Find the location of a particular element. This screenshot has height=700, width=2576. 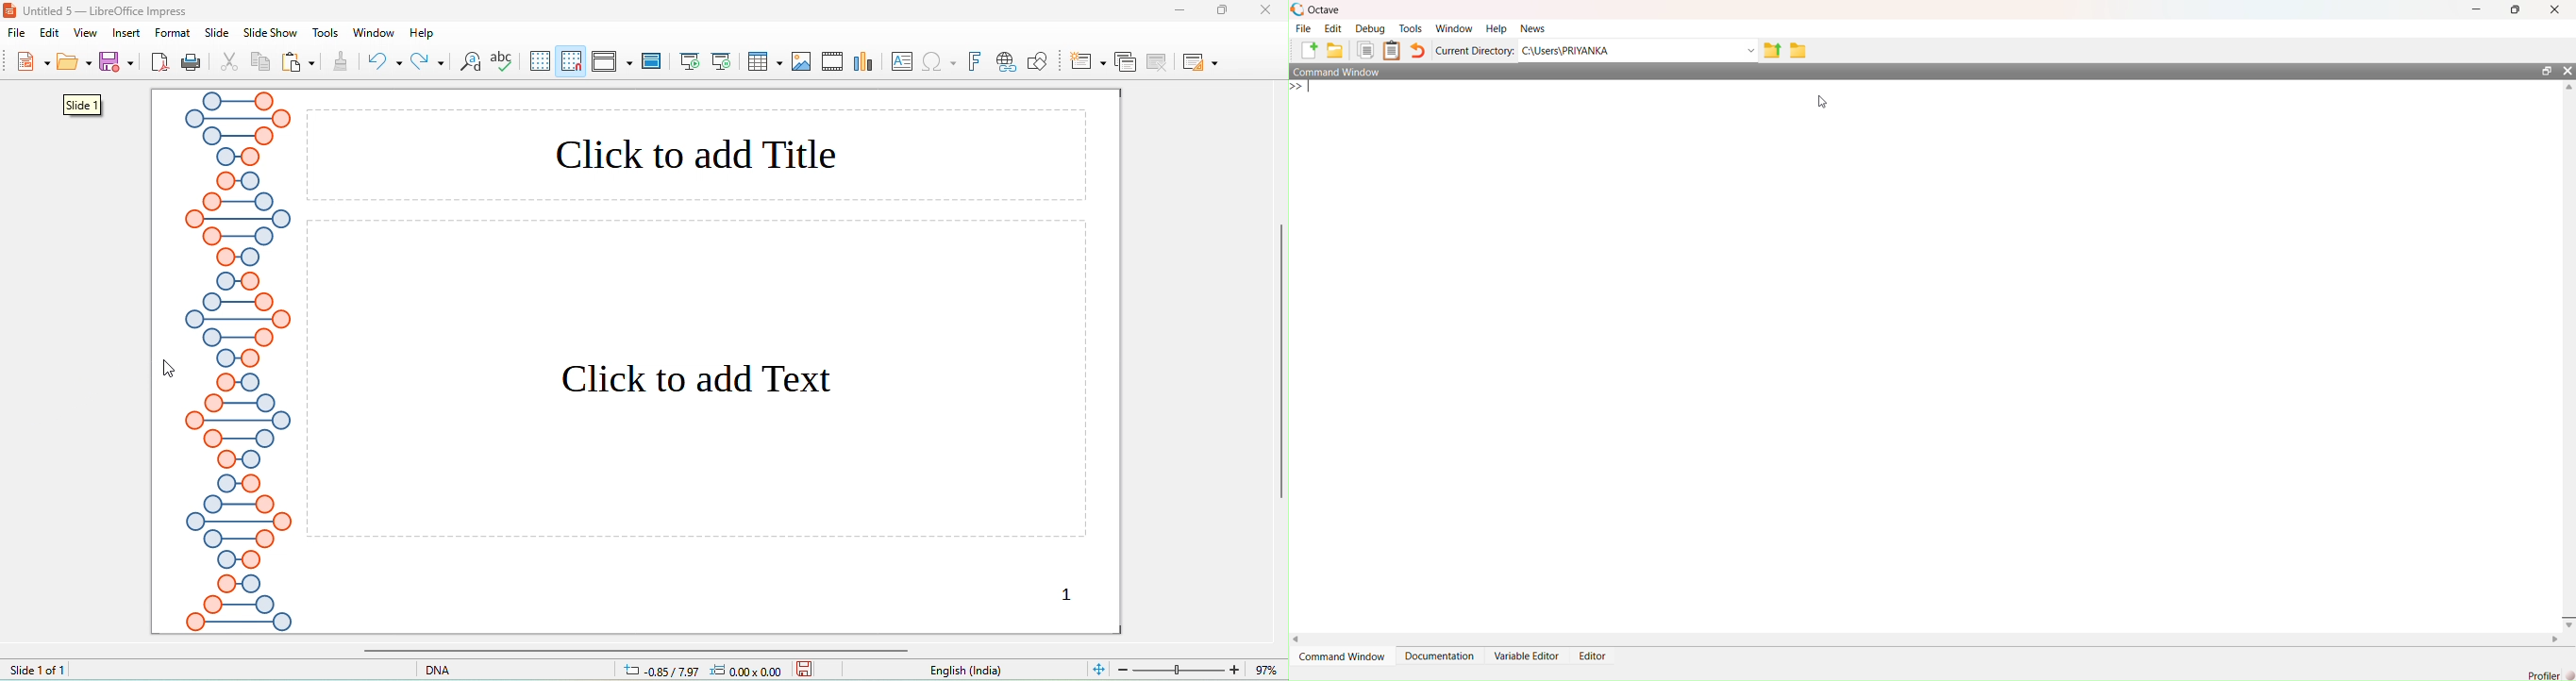

remove slide is located at coordinates (1160, 61).